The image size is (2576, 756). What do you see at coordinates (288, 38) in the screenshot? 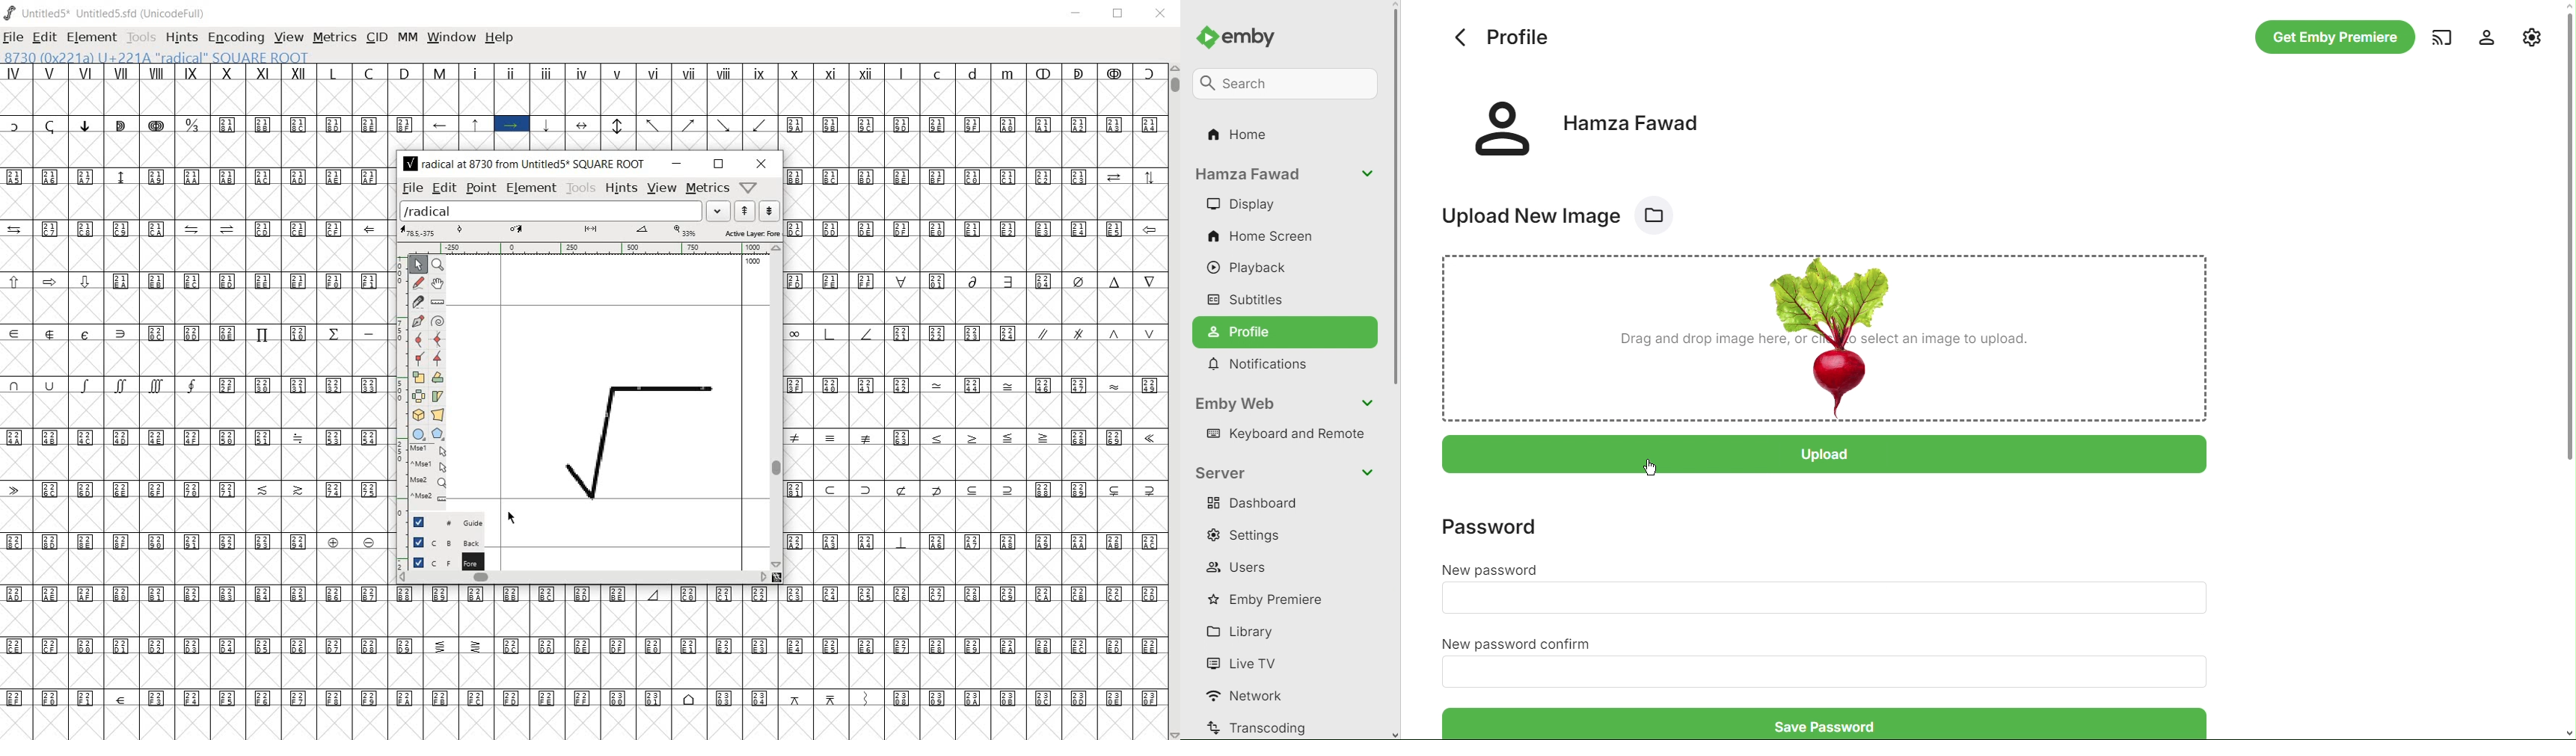
I see `VIEW` at bounding box center [288, 38].